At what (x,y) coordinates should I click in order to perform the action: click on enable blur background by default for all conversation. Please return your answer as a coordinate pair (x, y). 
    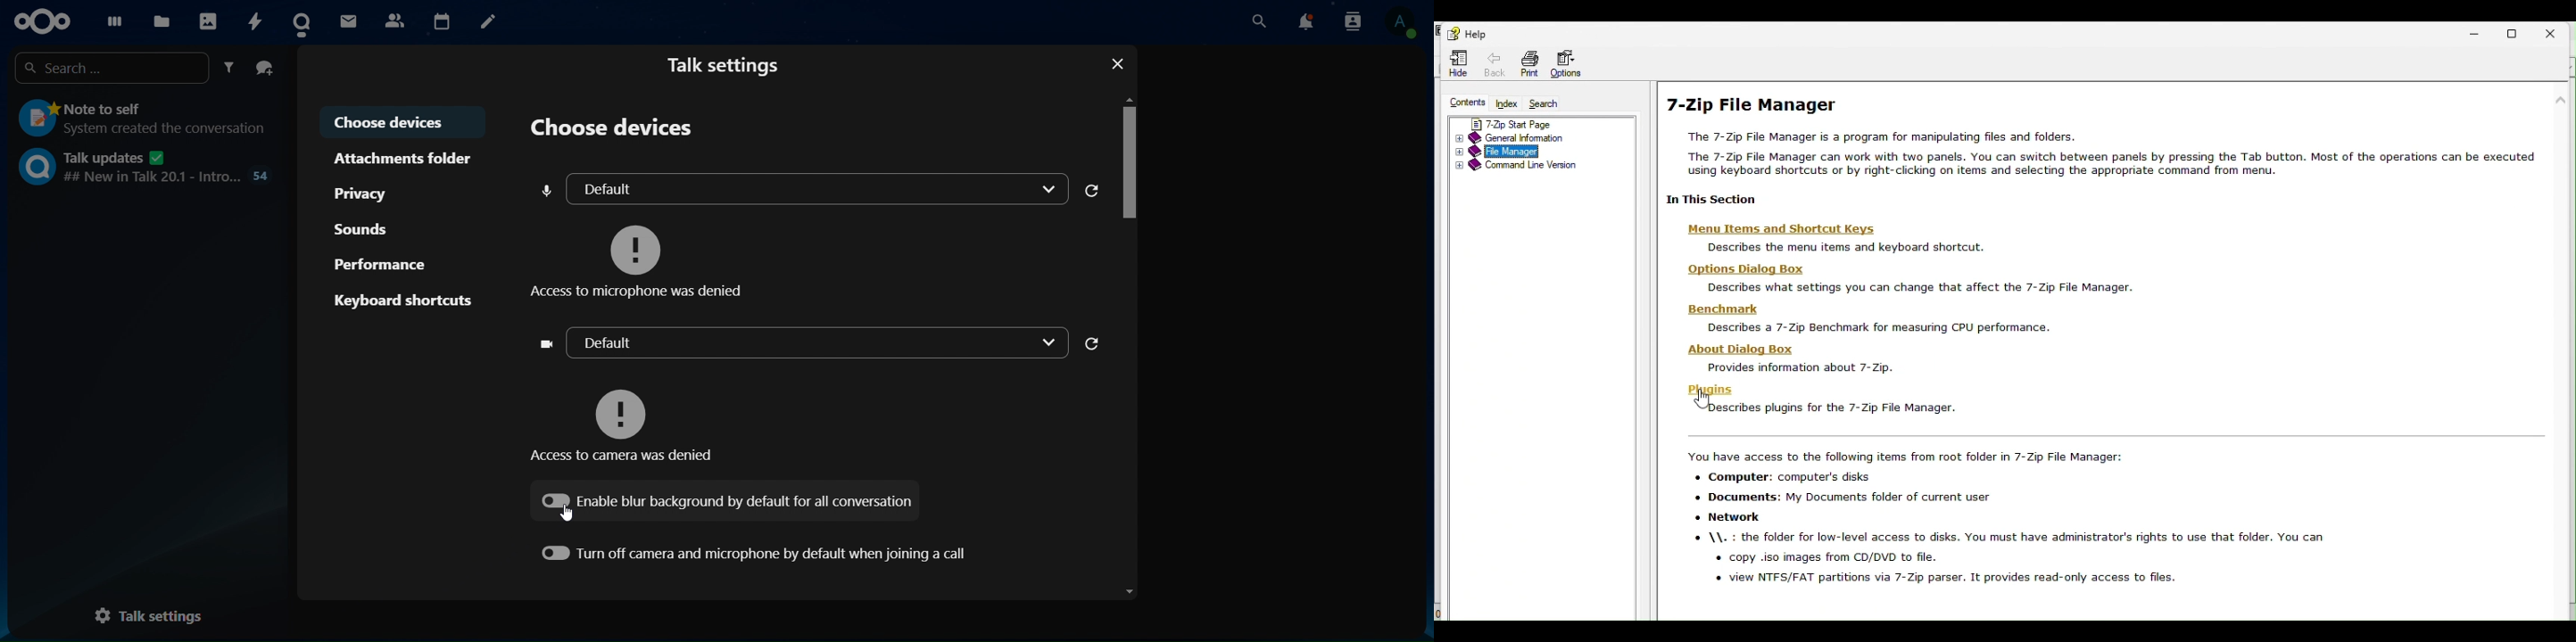
    Looking at the image, I should click on (725, 501).